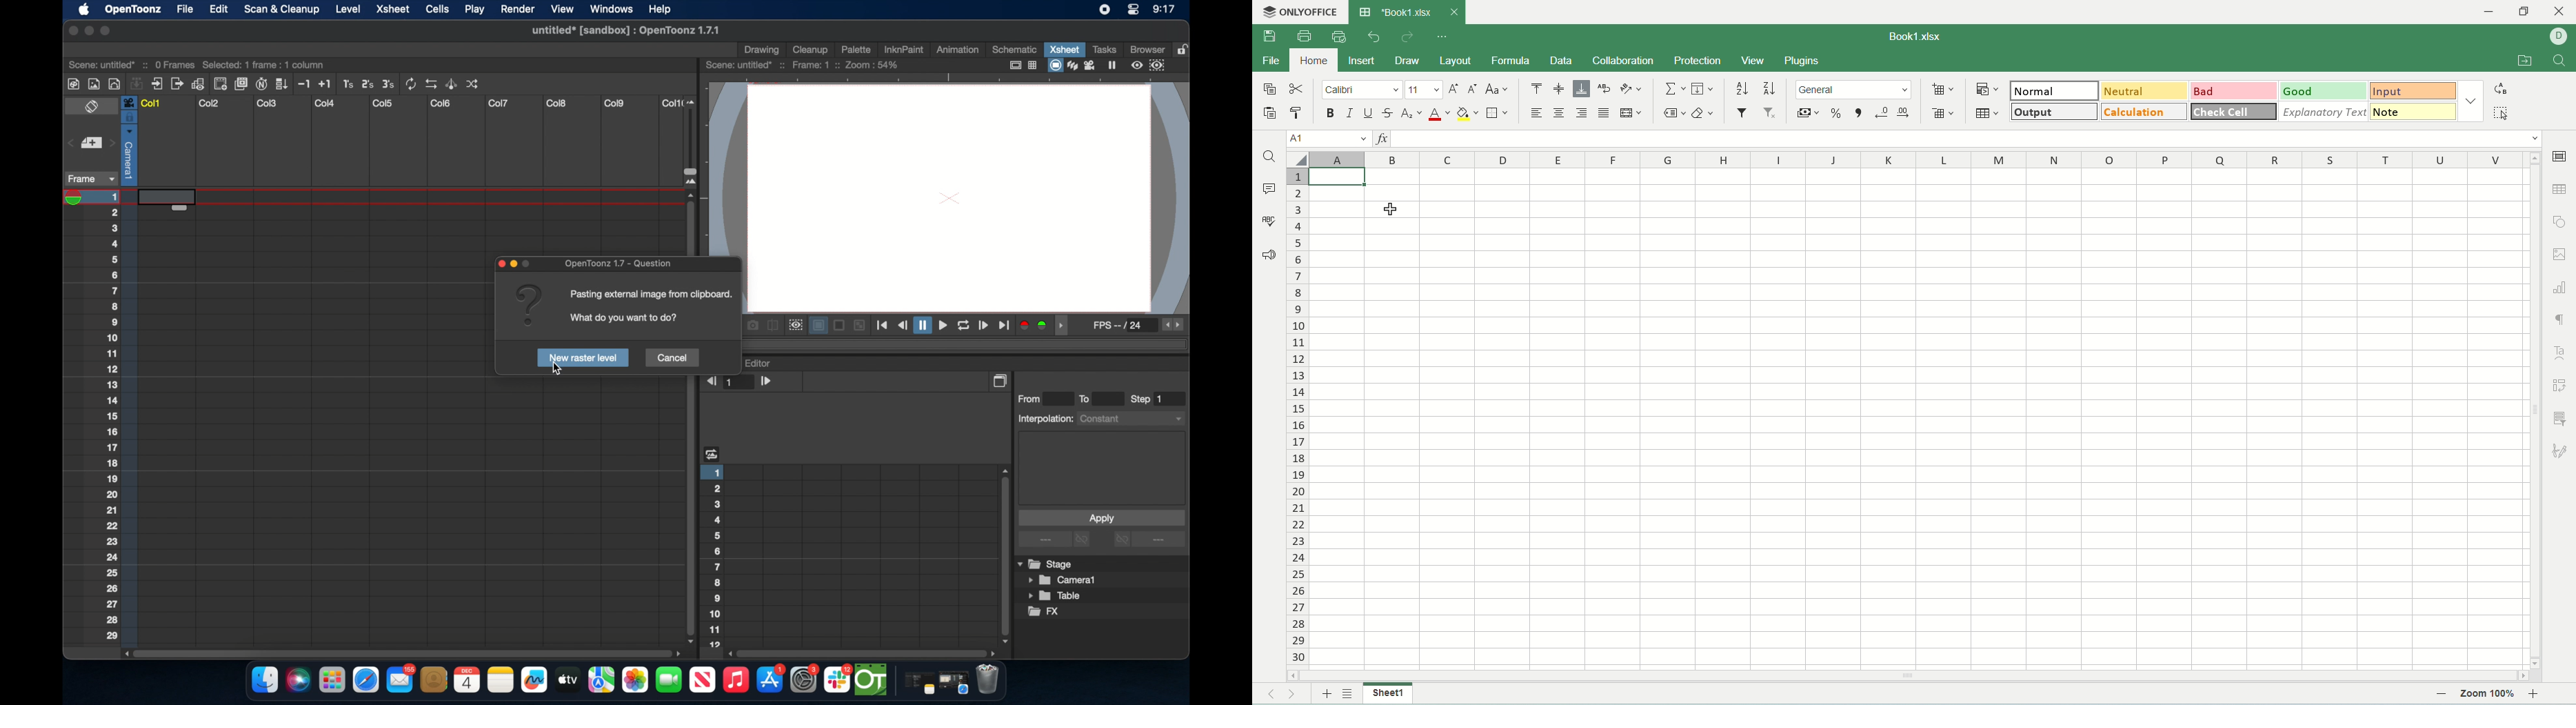 The height and width of the screenshot is (728, 2576). Describe the element at coordinates (1090, 398) in the screenshot. I see `to` at that location.